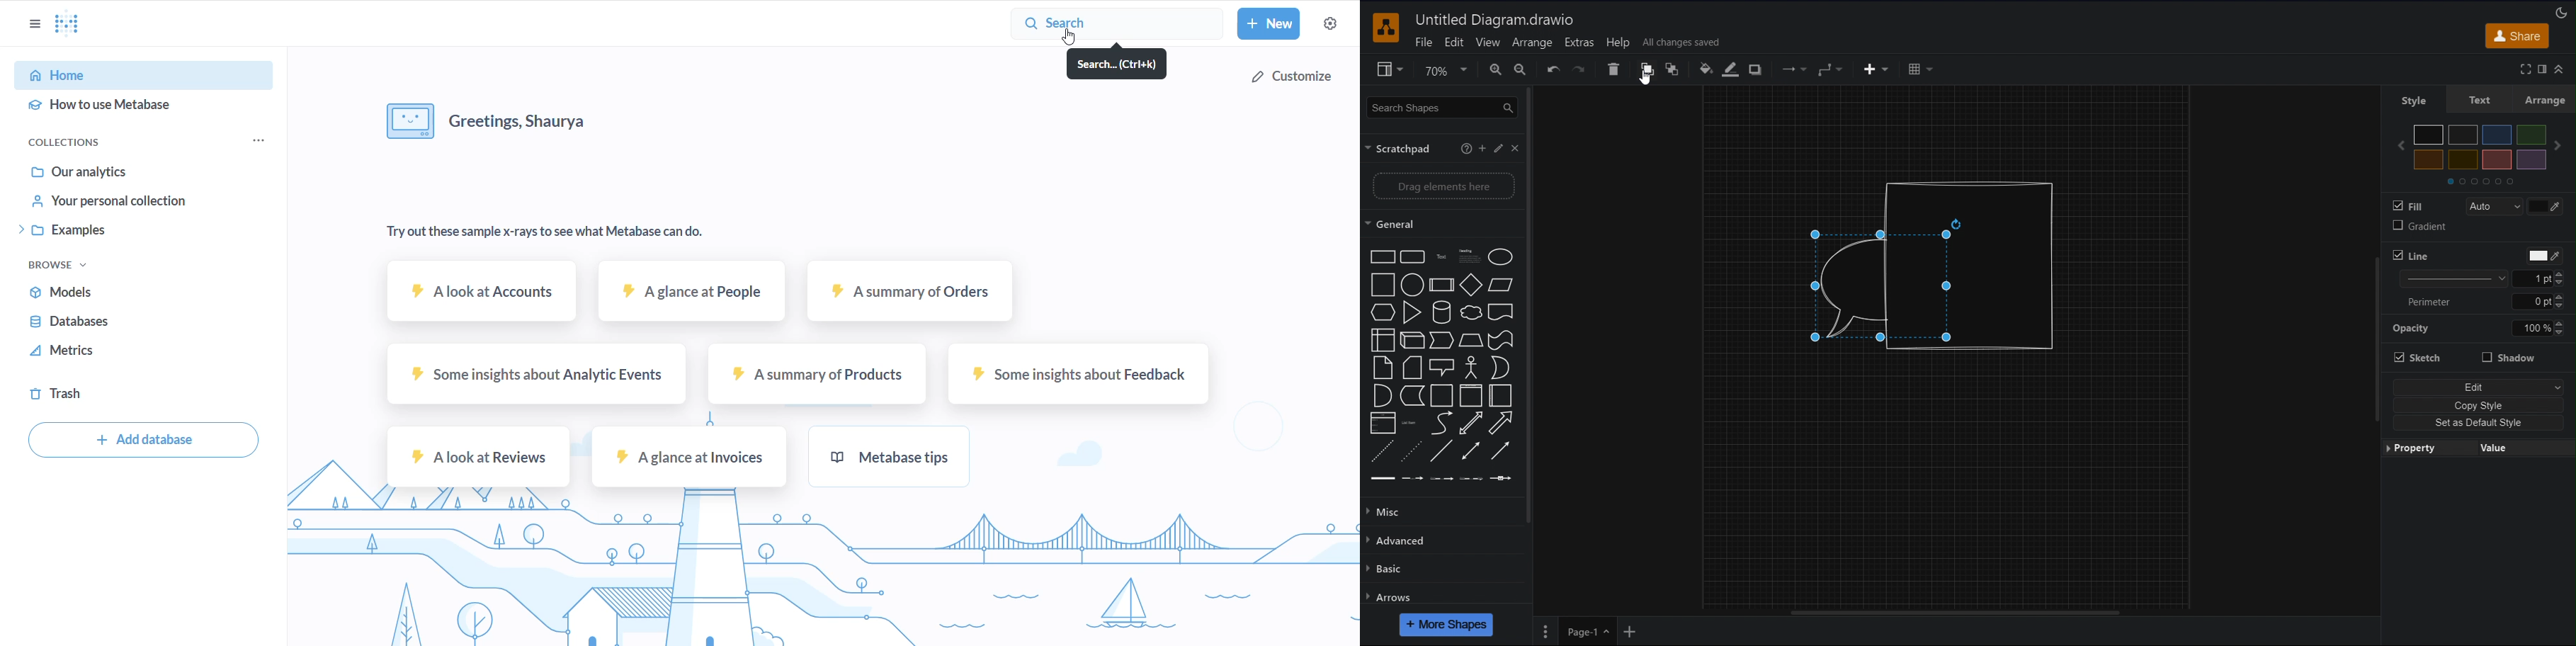 This screenshot has width=2576, height=672. Describe the element at coordinates (1489, 42) in the screenshot. I see `View` at that location.